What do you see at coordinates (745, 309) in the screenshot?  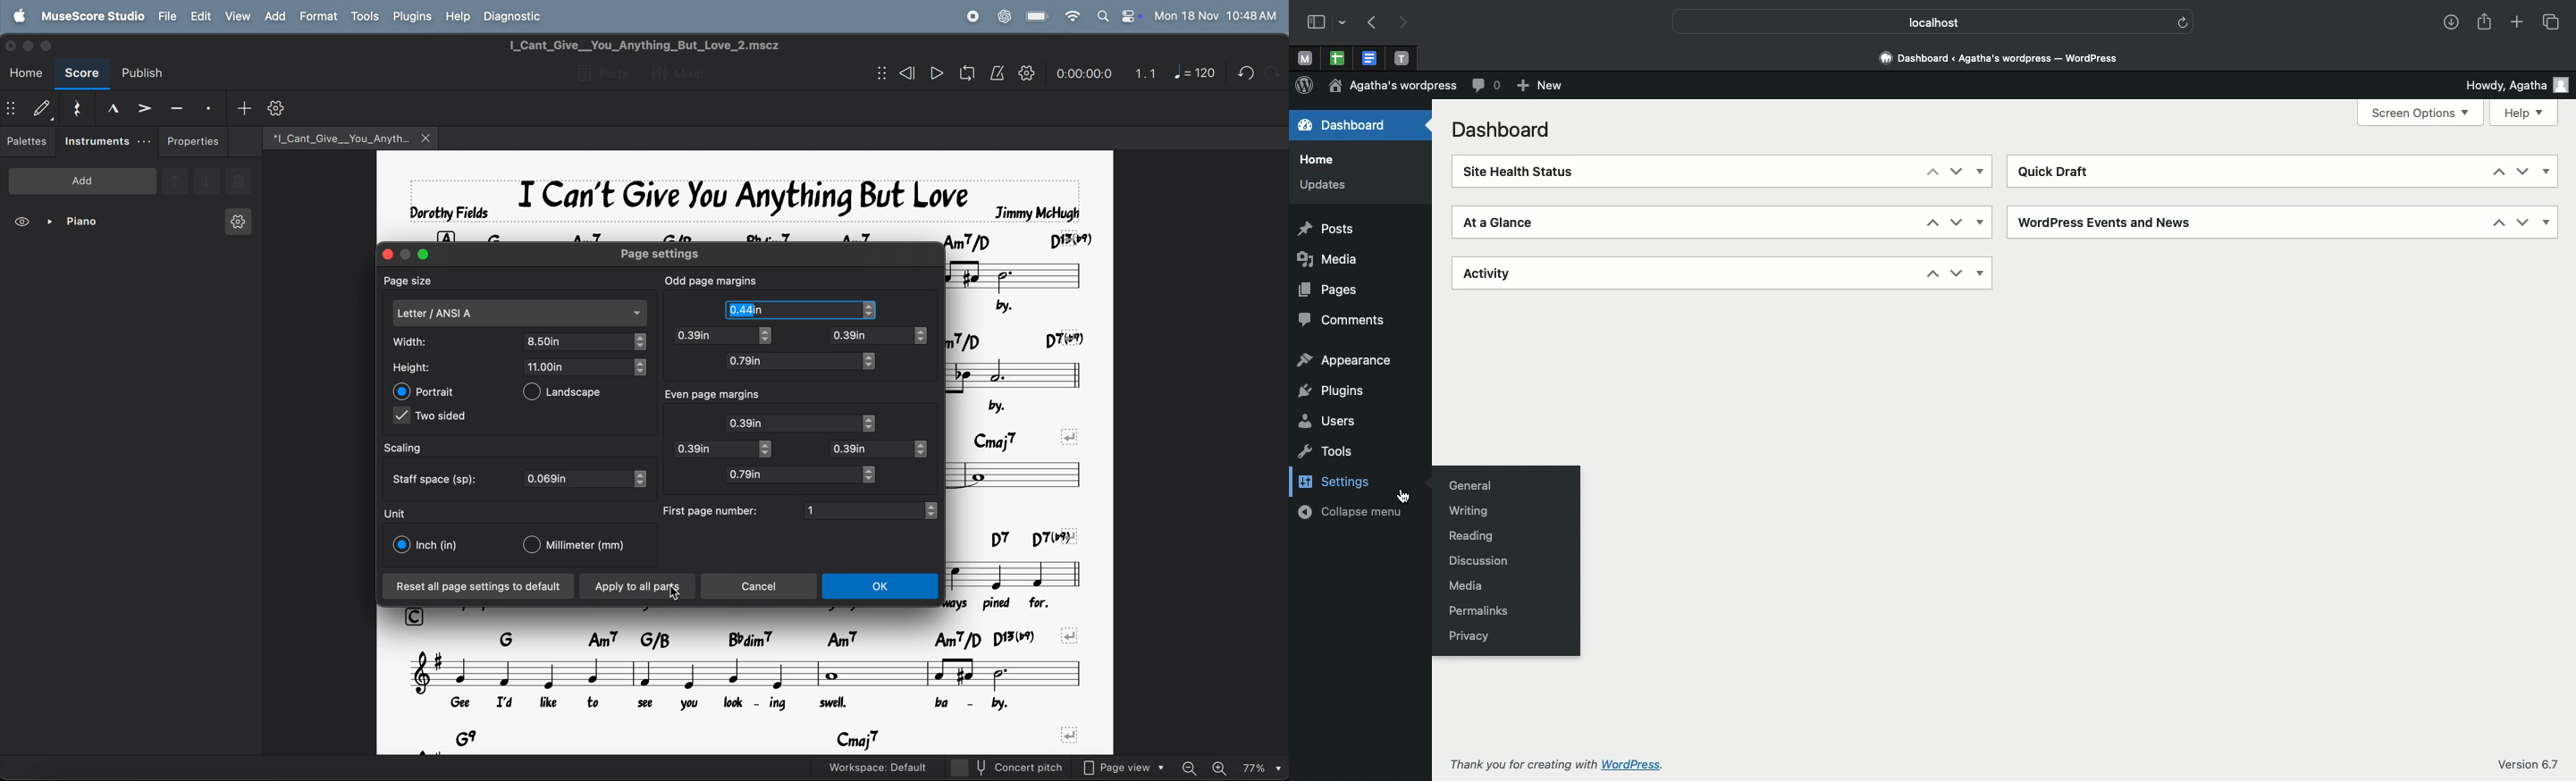 I see `0.44 in` at bounding box center [745, 309].